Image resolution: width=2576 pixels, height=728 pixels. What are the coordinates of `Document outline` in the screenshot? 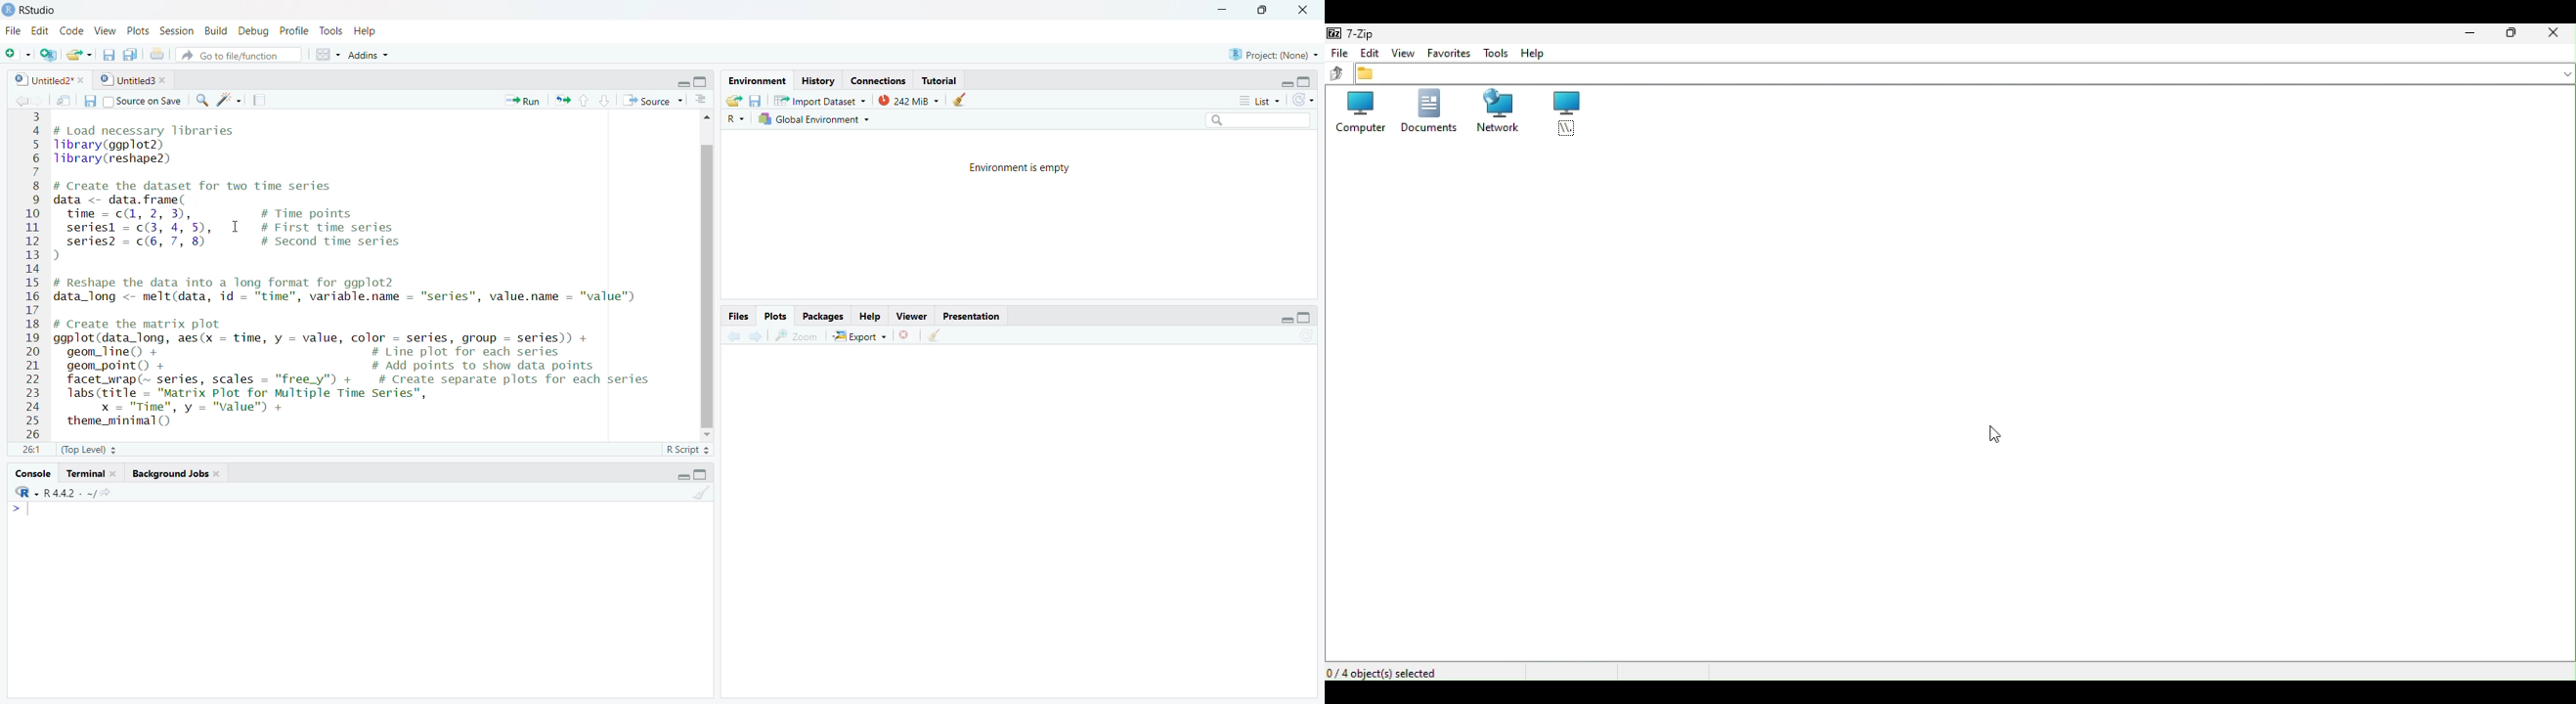 It's located at (701, 101).